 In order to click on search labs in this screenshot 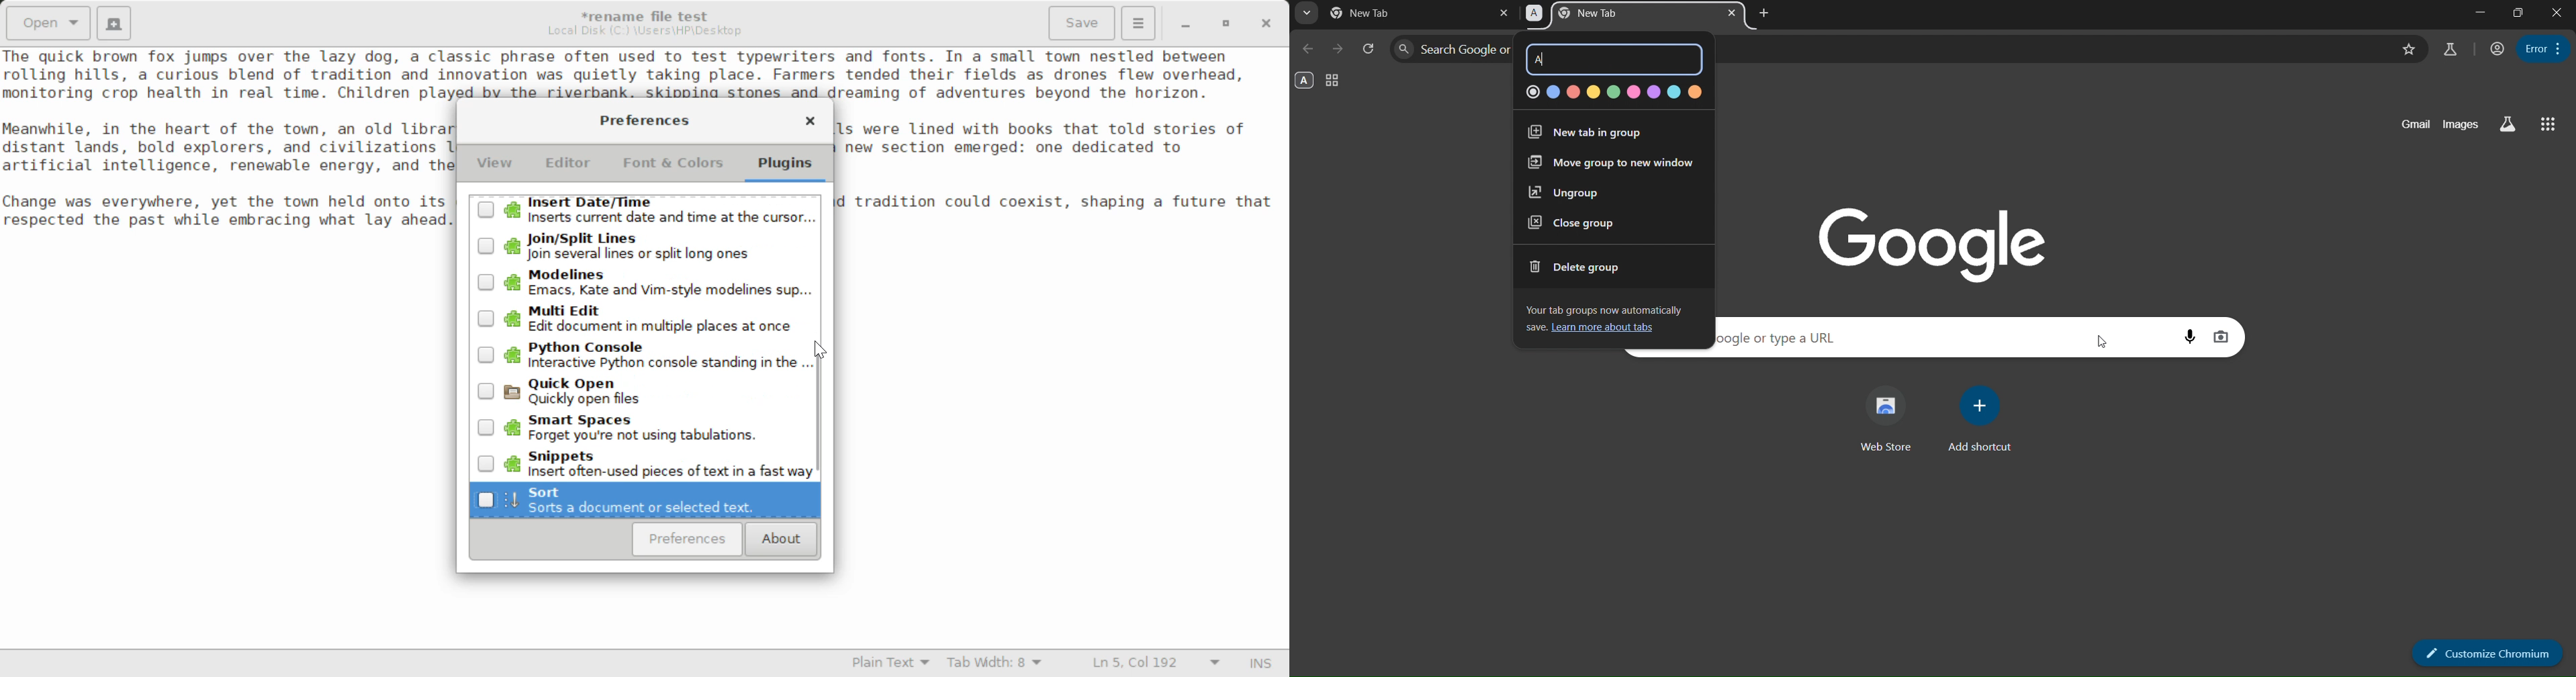, I will do `click(2511, 124)`.